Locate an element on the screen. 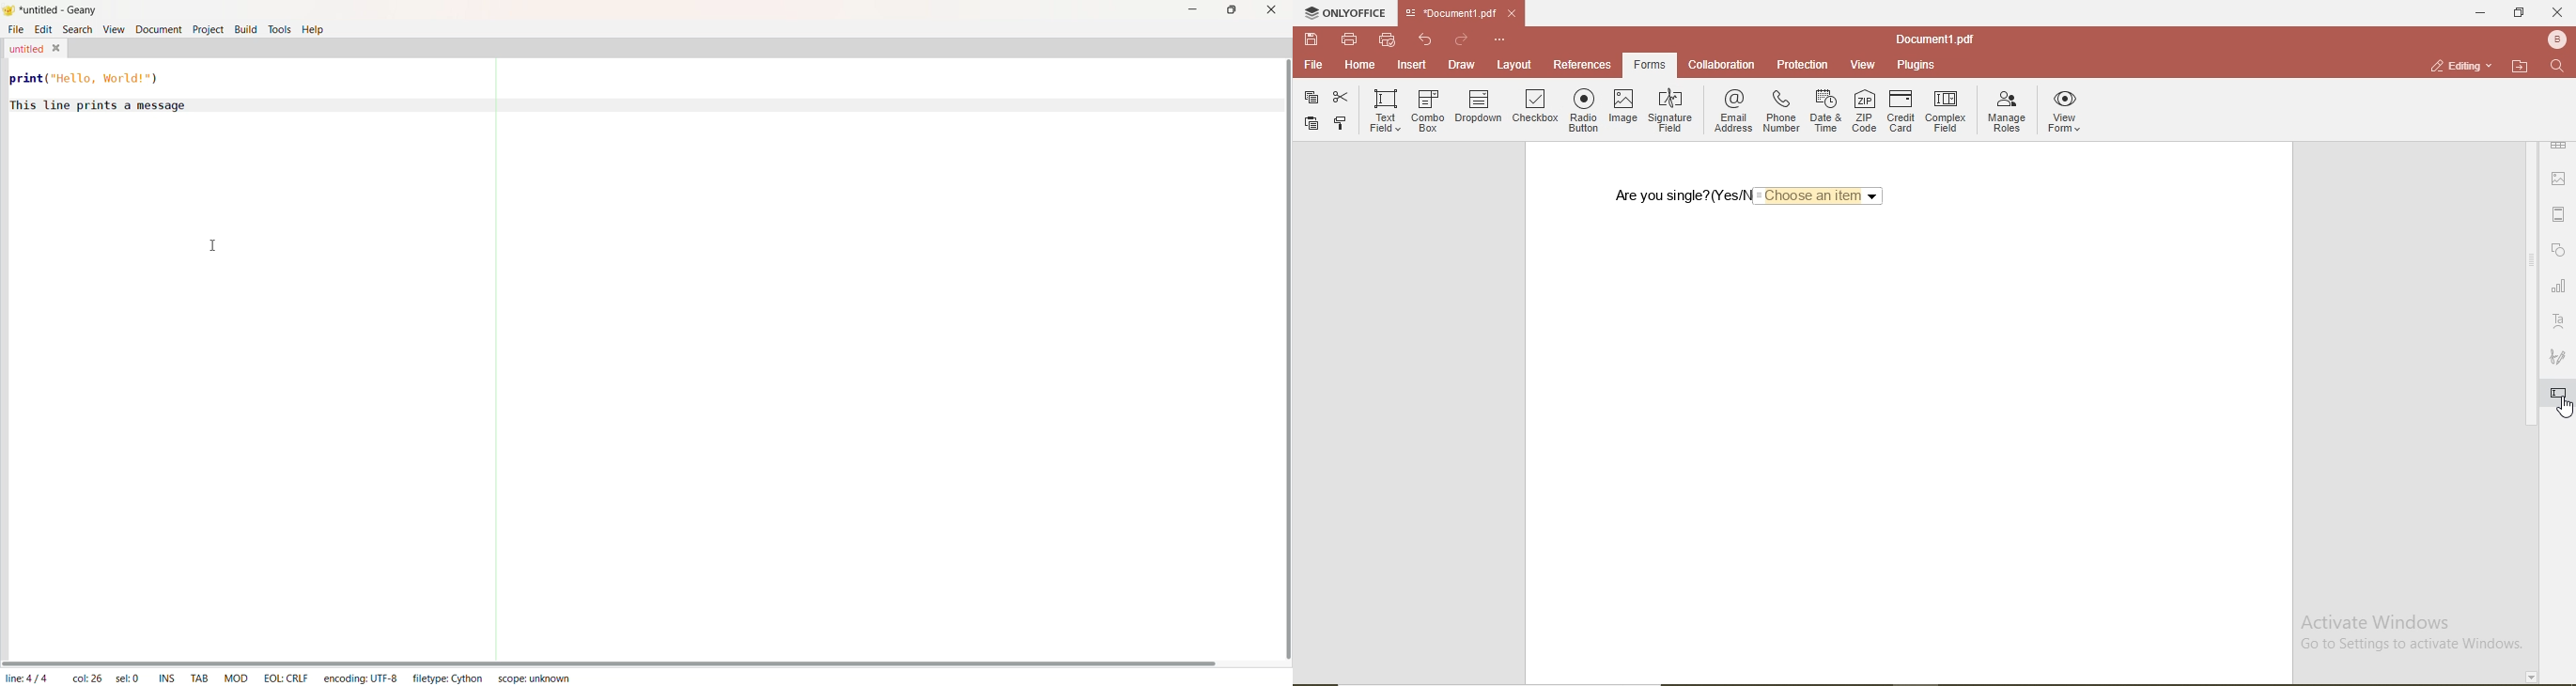 This screenshot has height=700, width=2576. home is located at coordinates (1361, 66).